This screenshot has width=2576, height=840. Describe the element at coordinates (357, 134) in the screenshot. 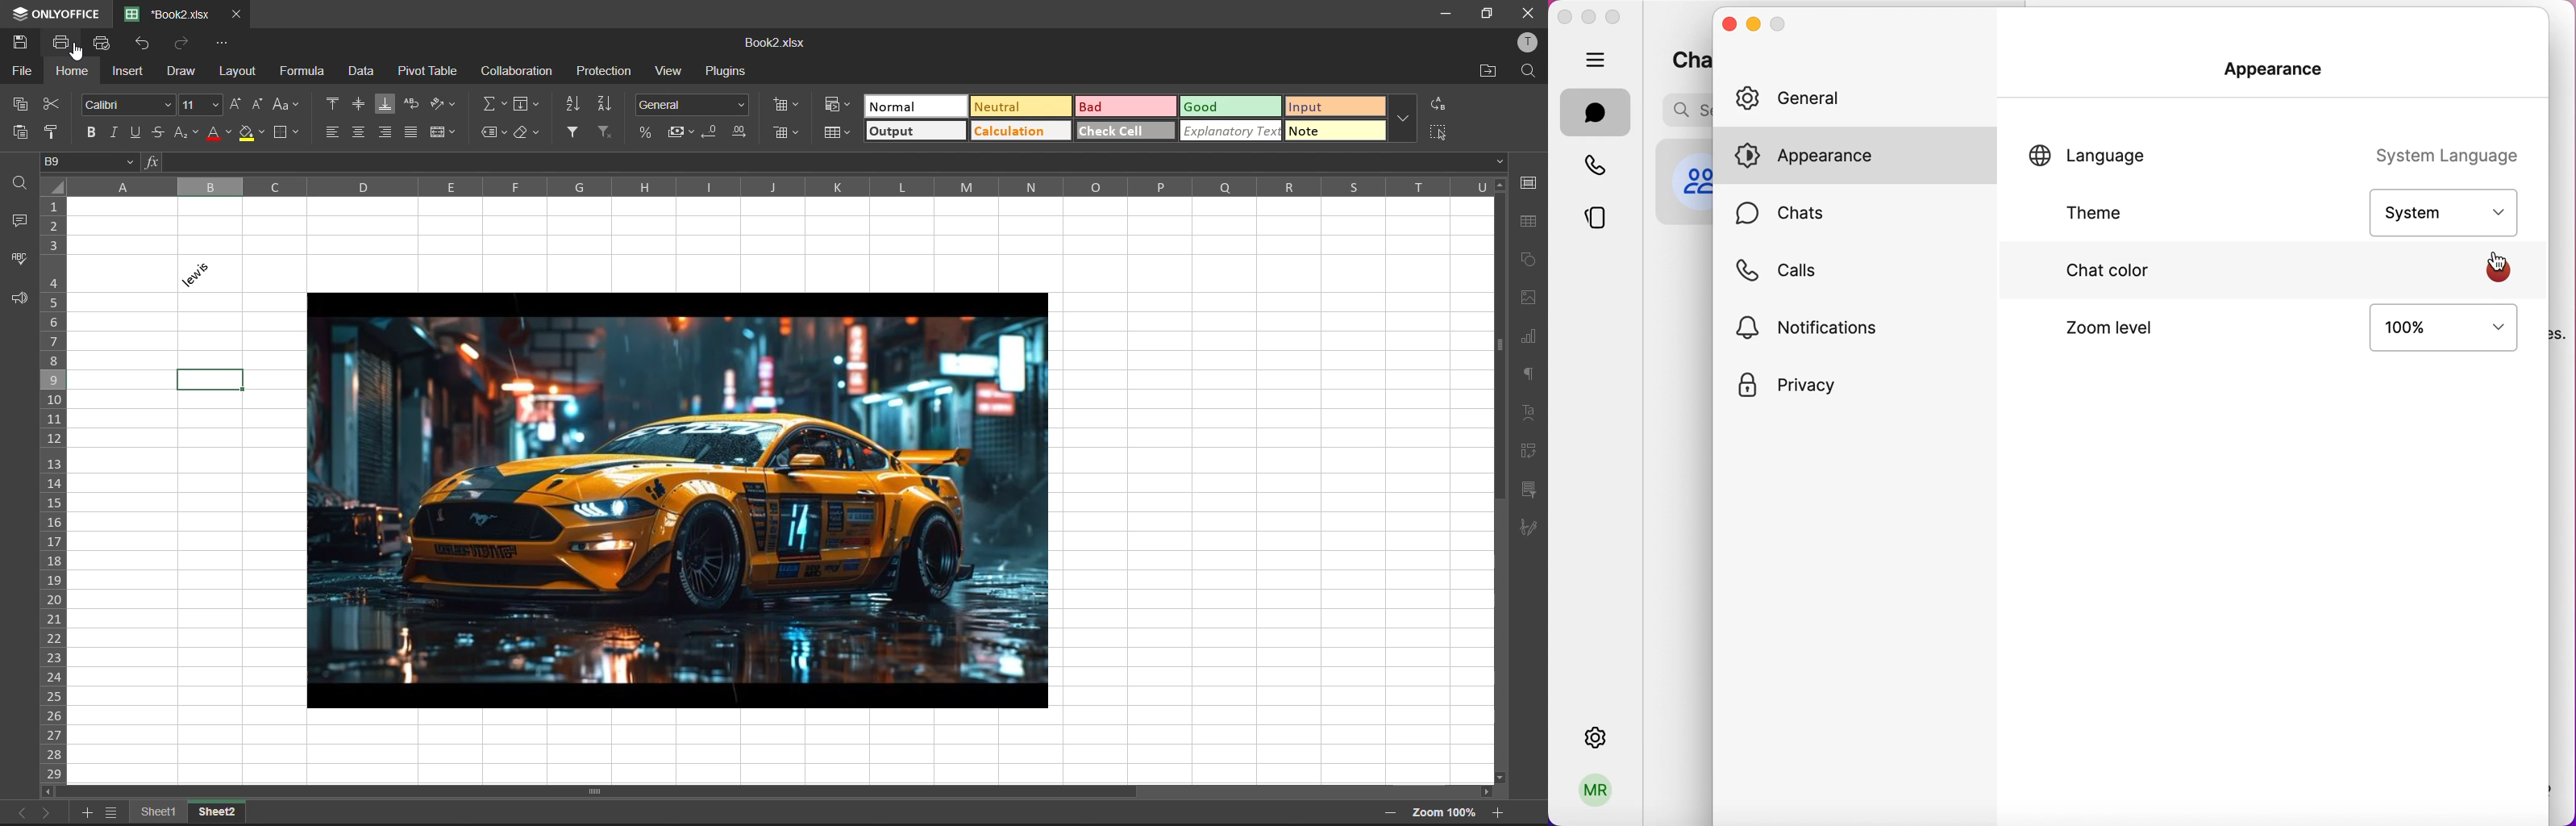

I see `align center` at that location.